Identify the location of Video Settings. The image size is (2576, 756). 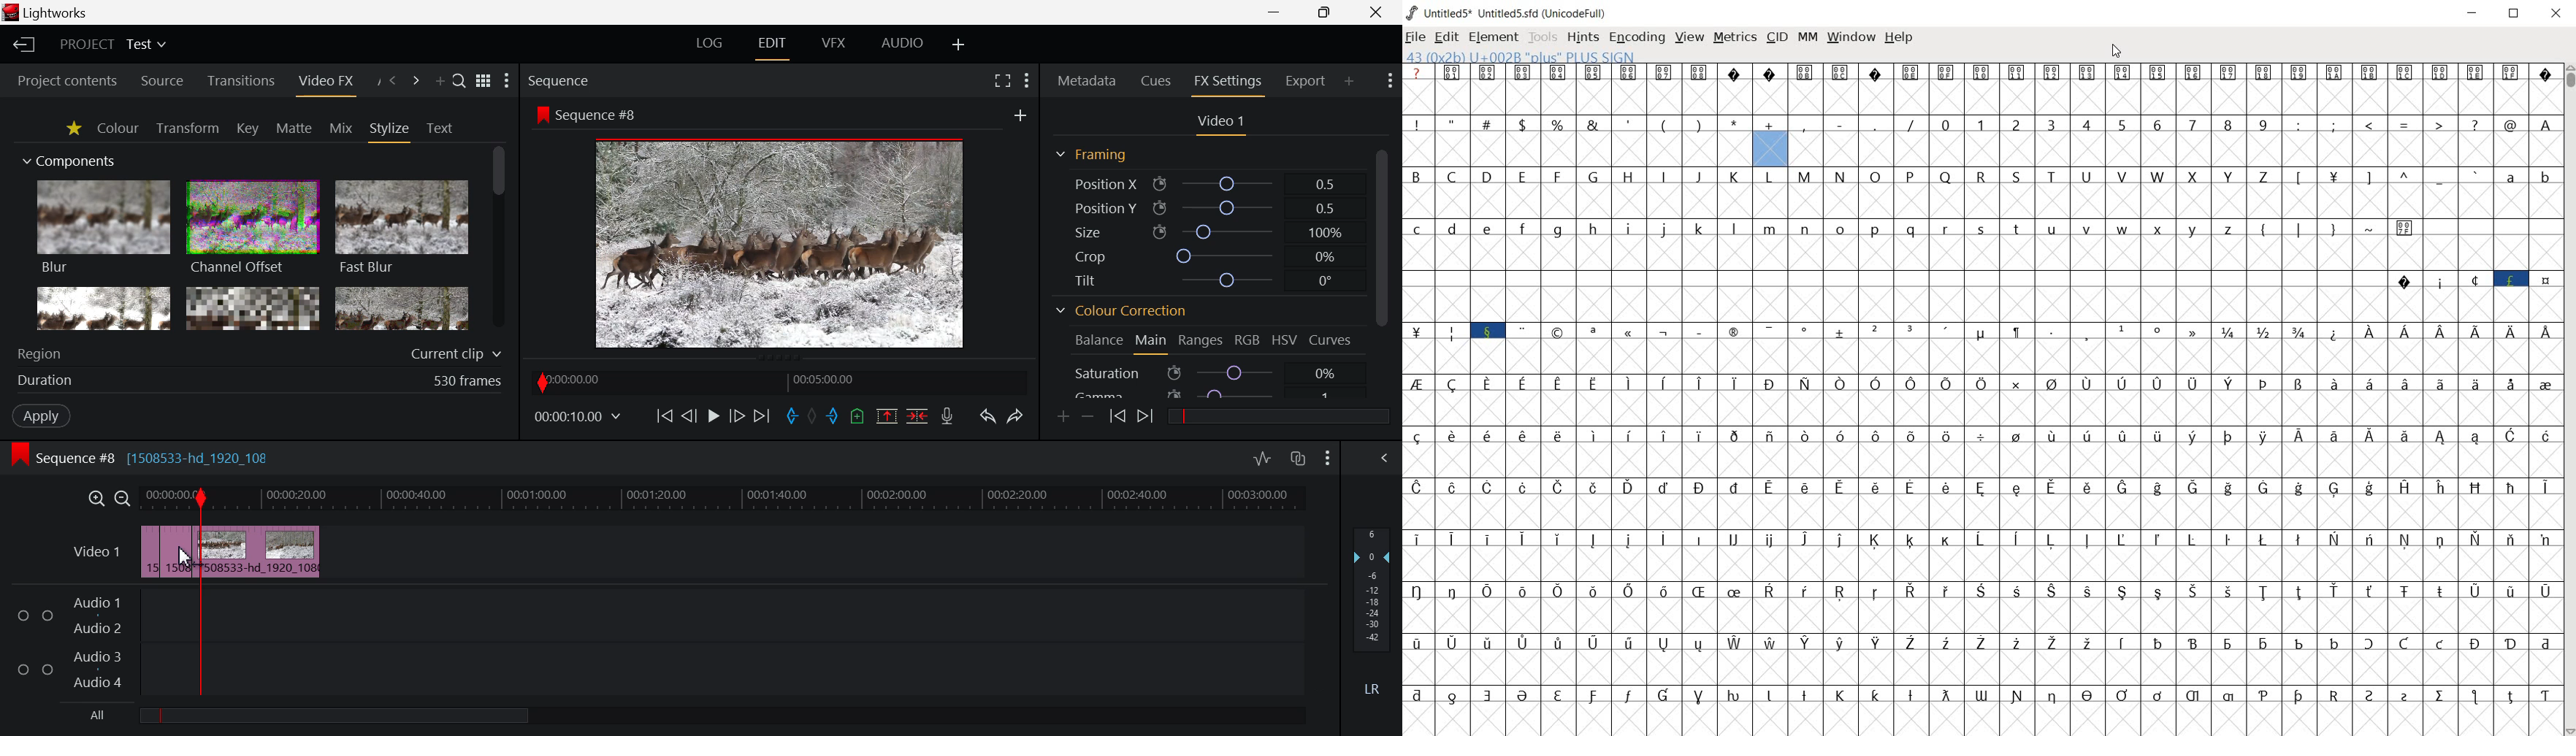
(1219, 123).